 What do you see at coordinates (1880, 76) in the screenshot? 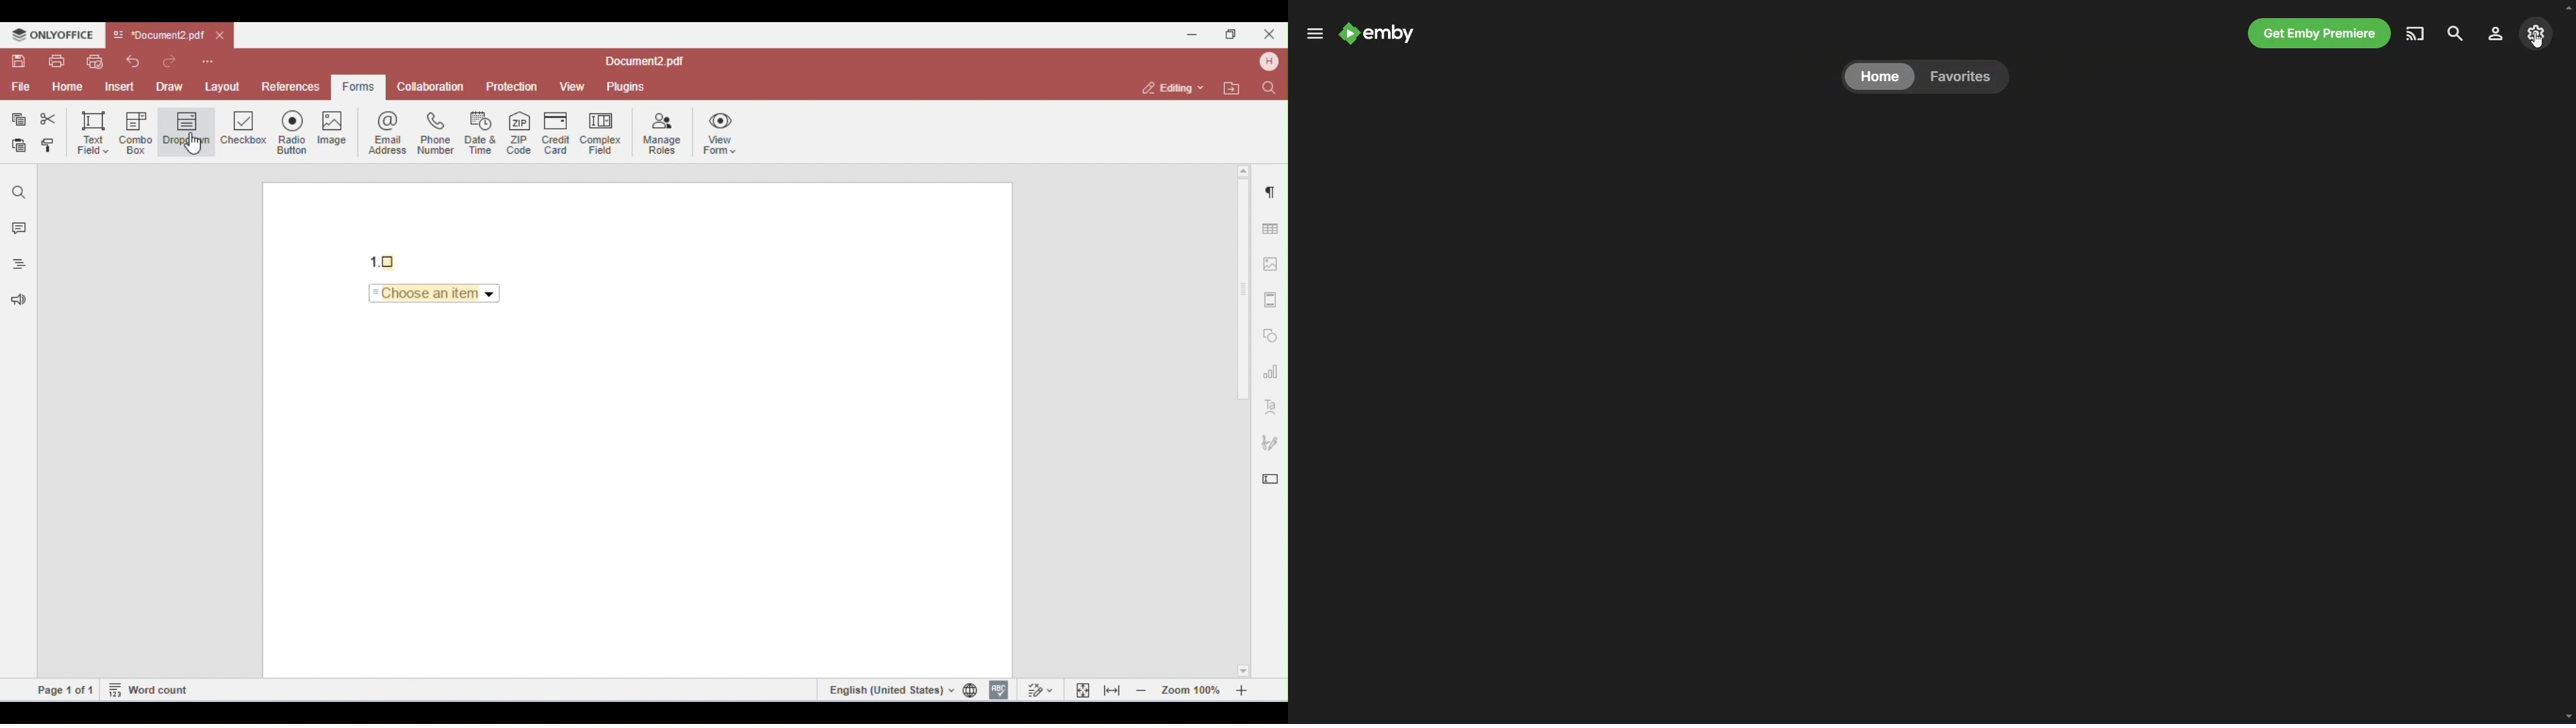
I see `home` at bounding box center [1880, 76].